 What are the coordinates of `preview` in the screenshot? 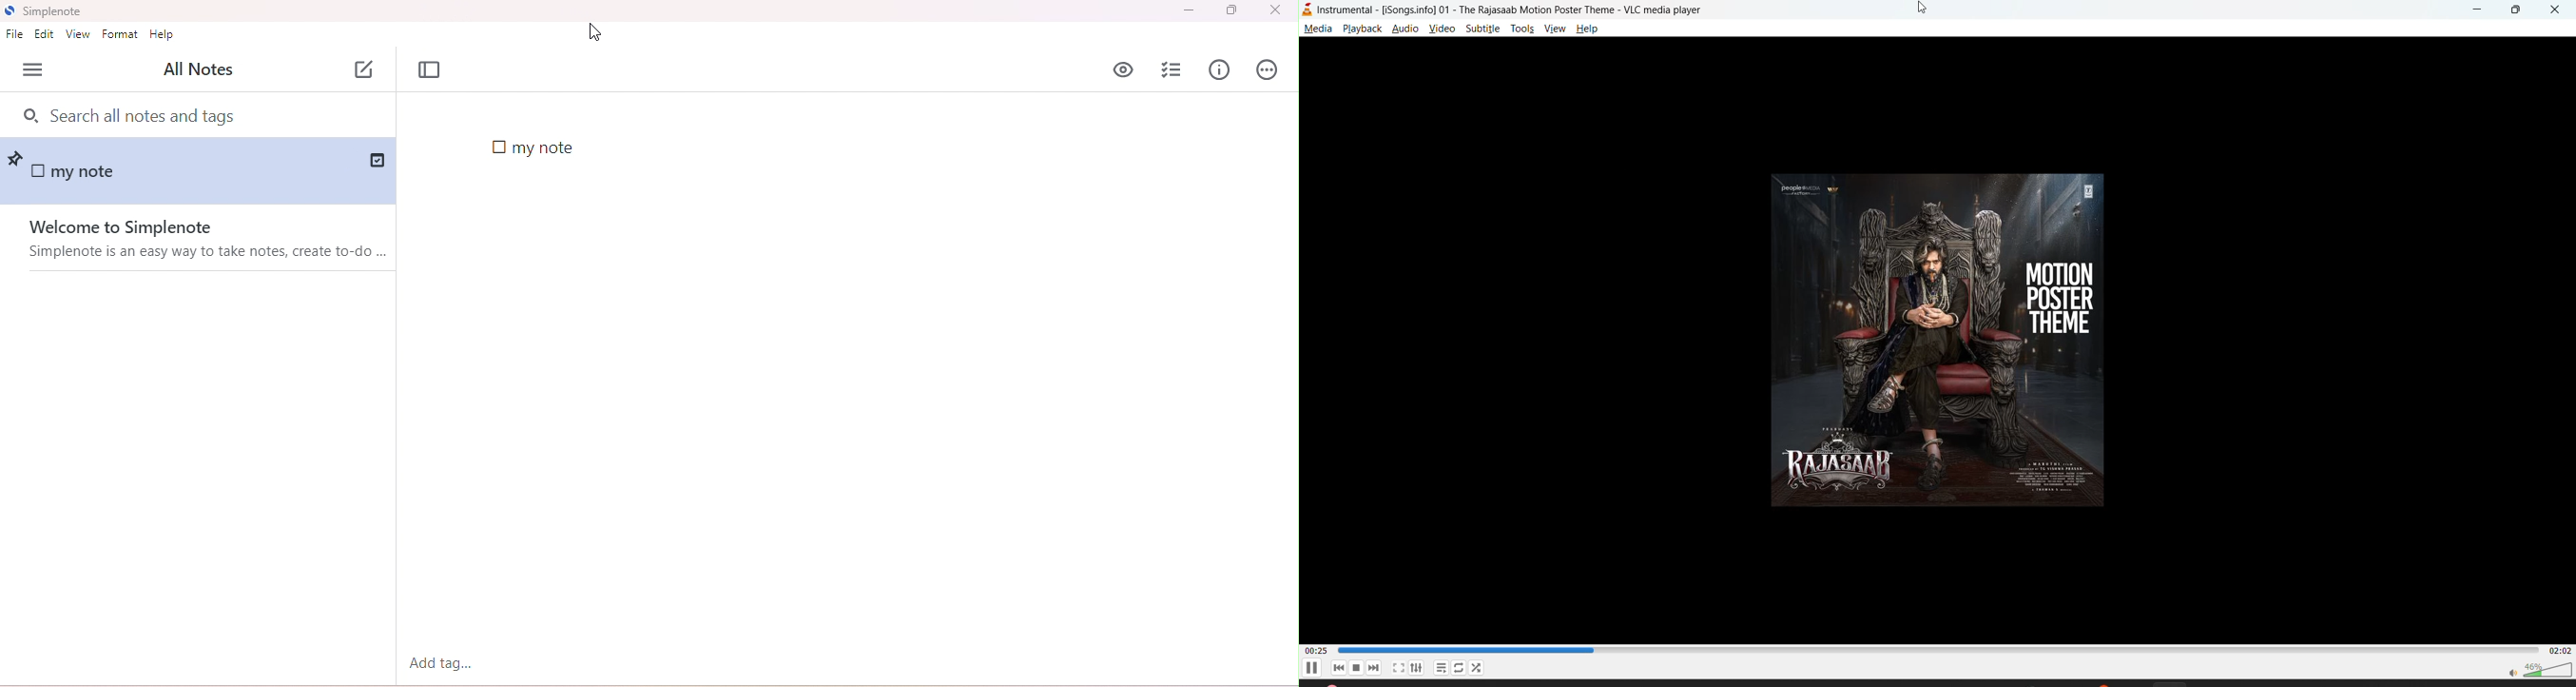 It's located at (1124, 69).